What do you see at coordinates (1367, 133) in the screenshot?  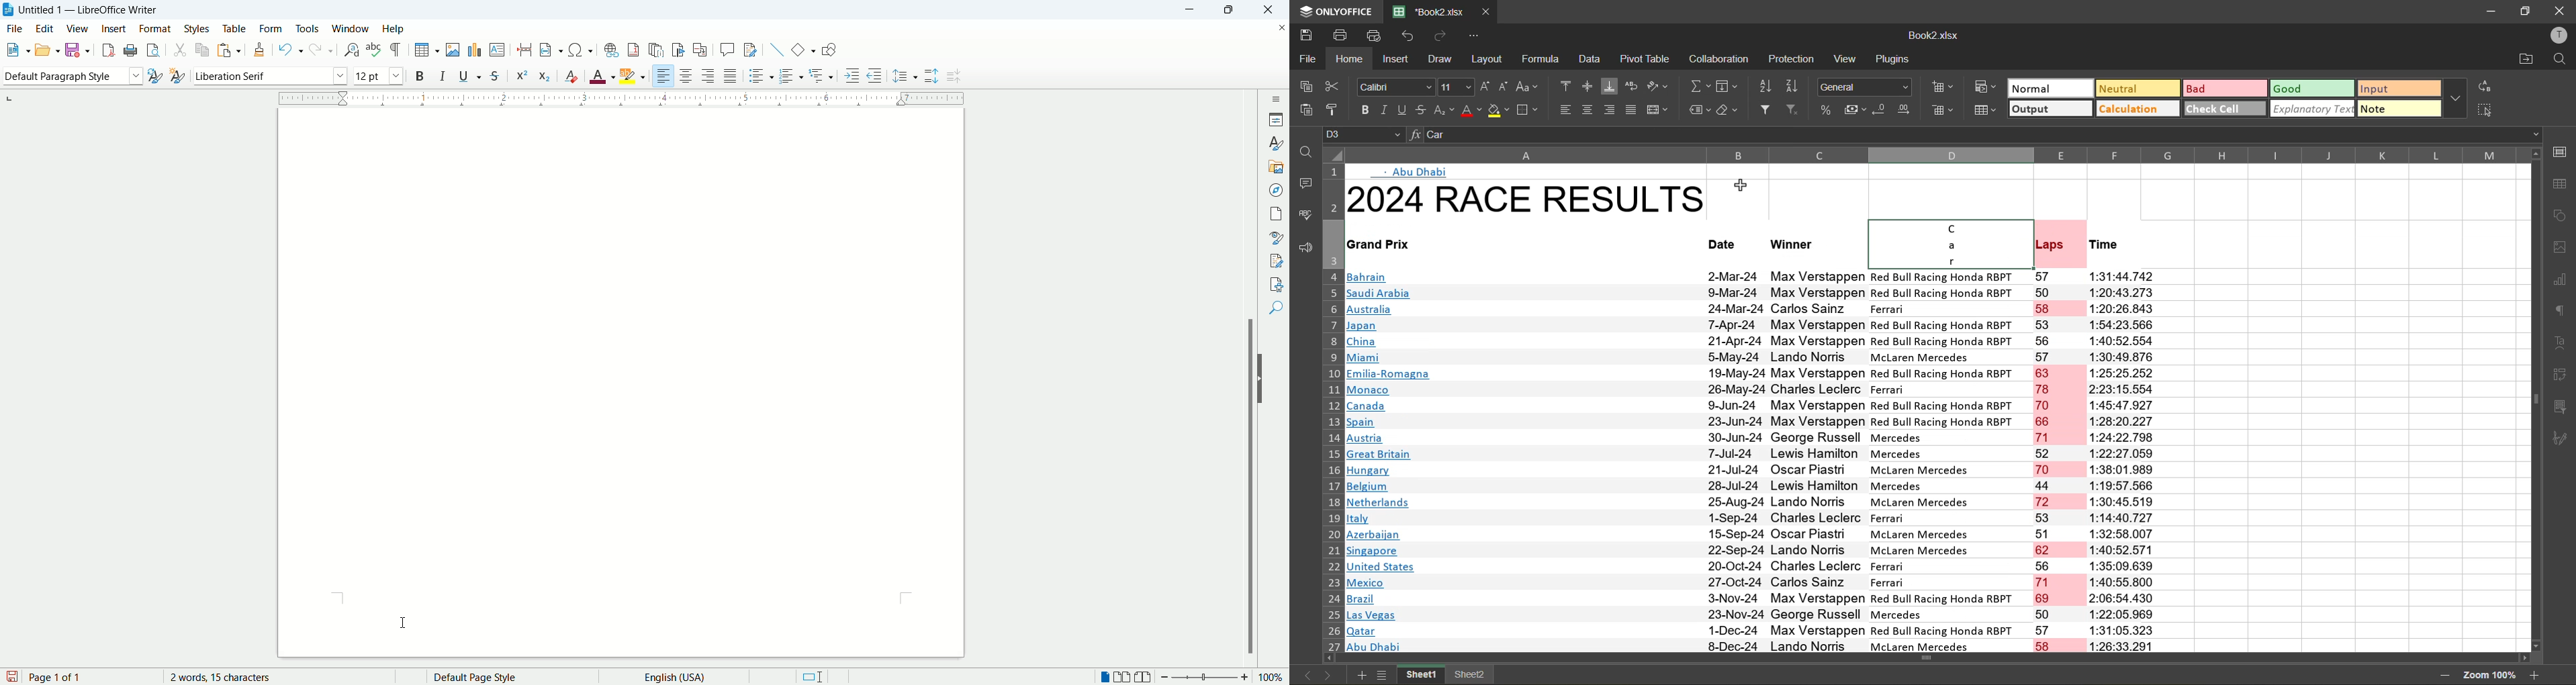 I see `cell address` at bounding box center [1367, 133].